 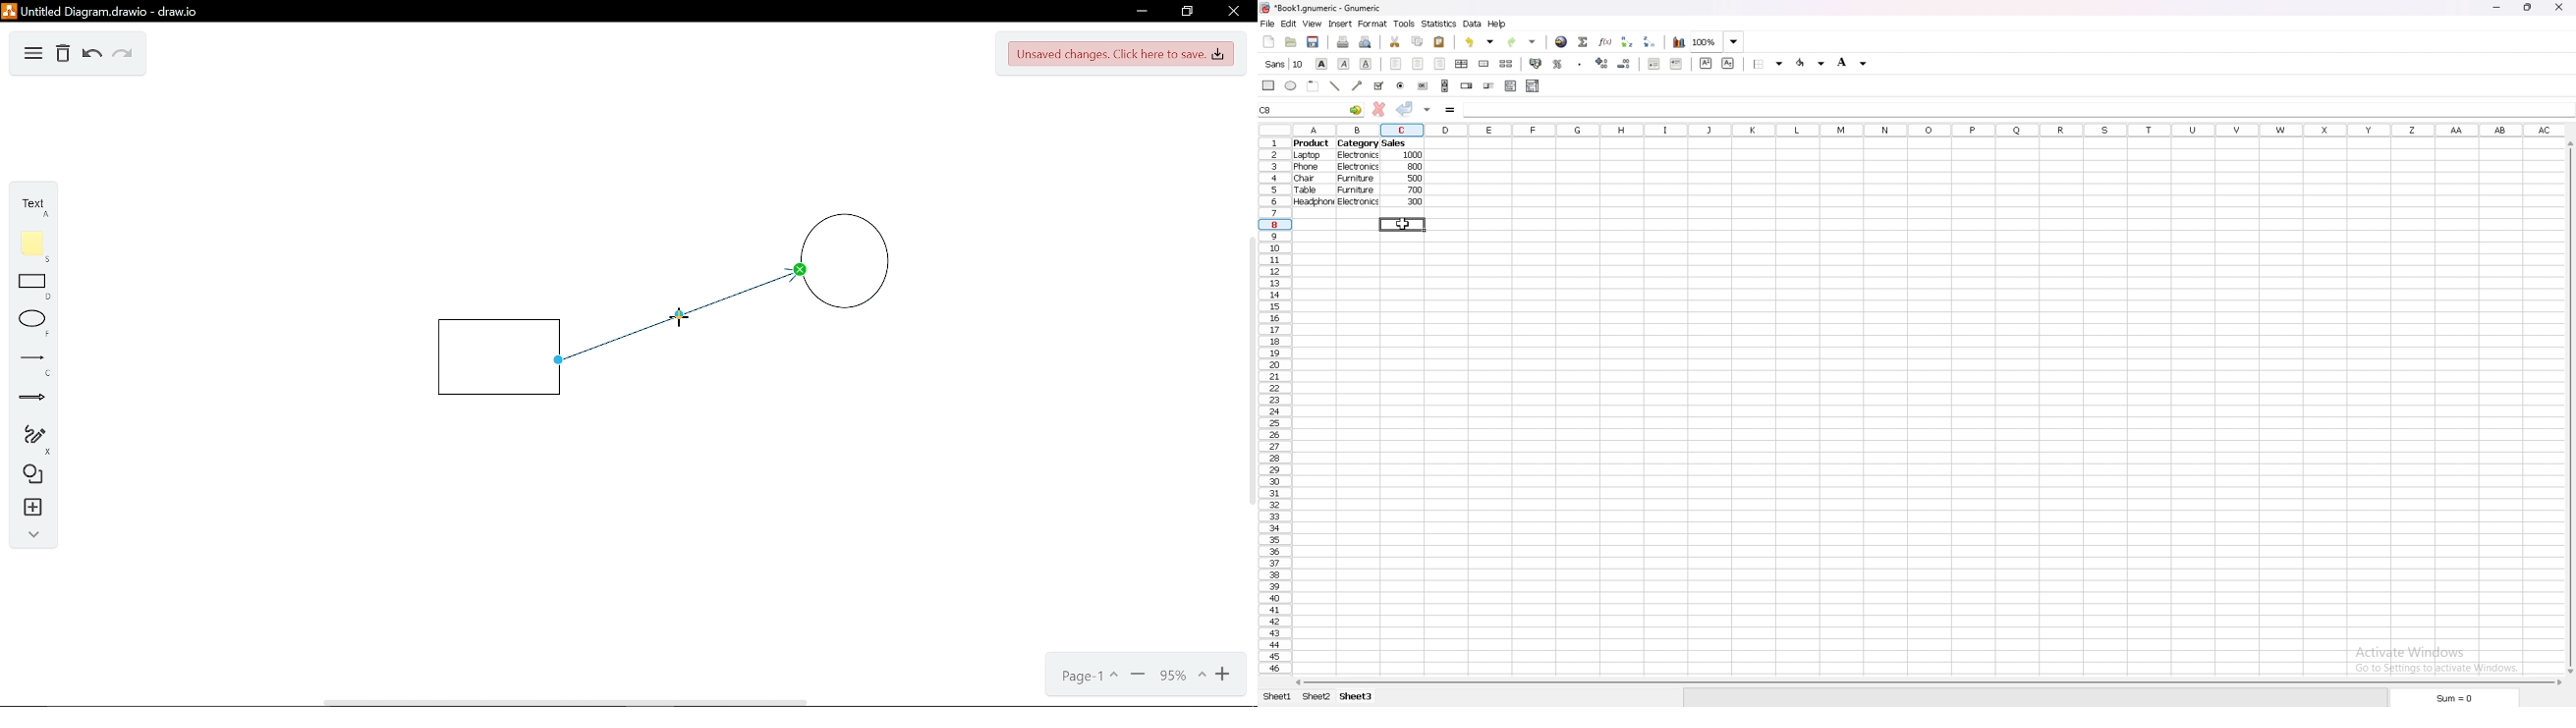 What do you see at coordinates (1584, 41) in the screenshot?
I see `summation` at bounding box center [1584, 41].